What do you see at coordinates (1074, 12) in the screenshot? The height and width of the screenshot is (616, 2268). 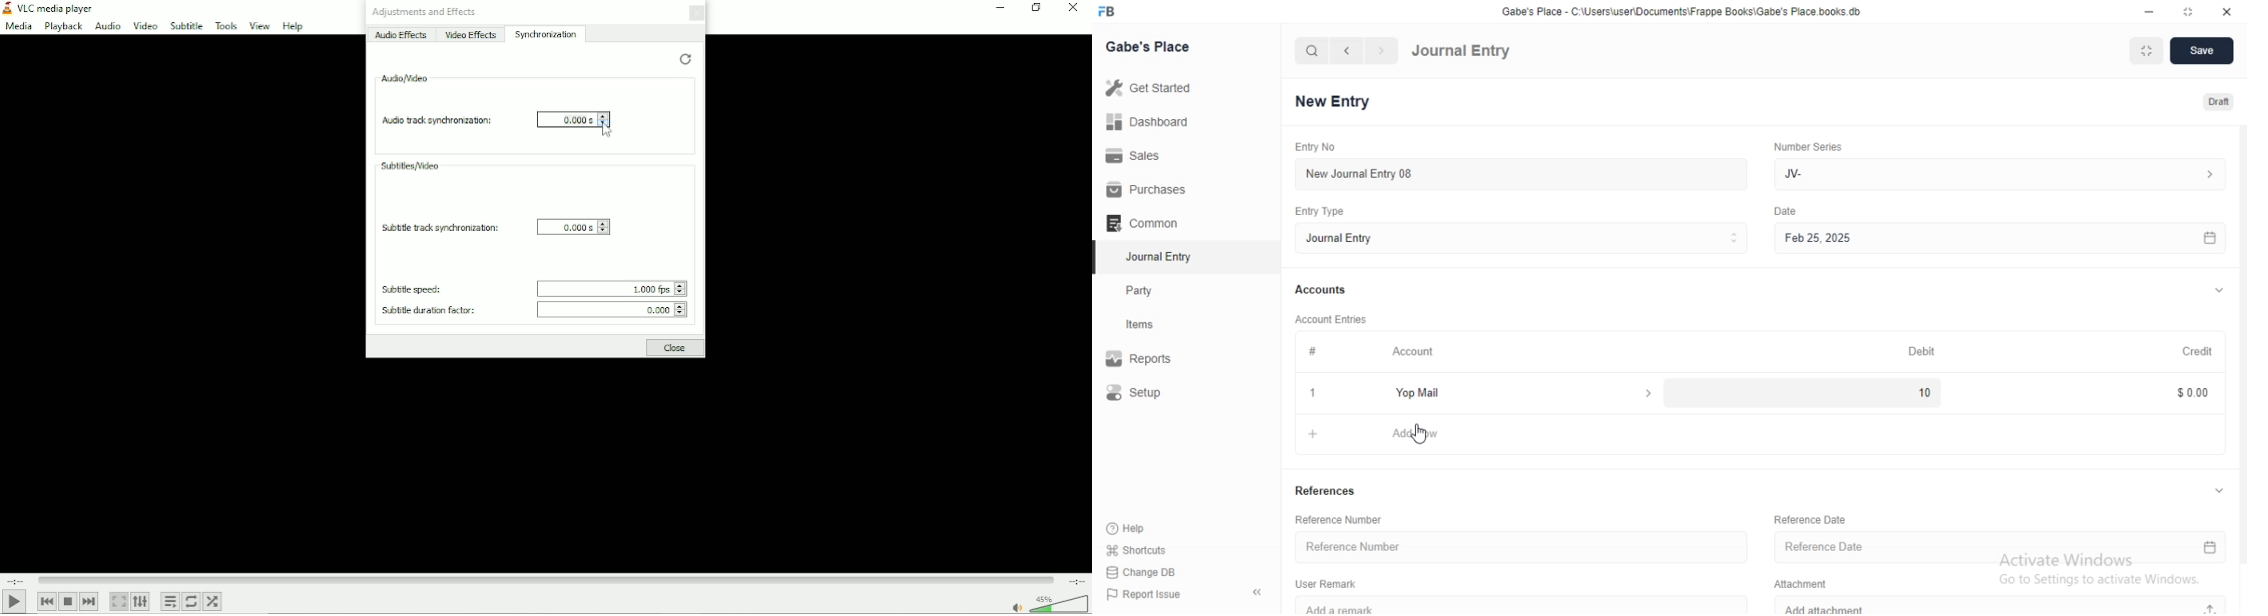 I see `Close` at bounding box center [1074, 12].